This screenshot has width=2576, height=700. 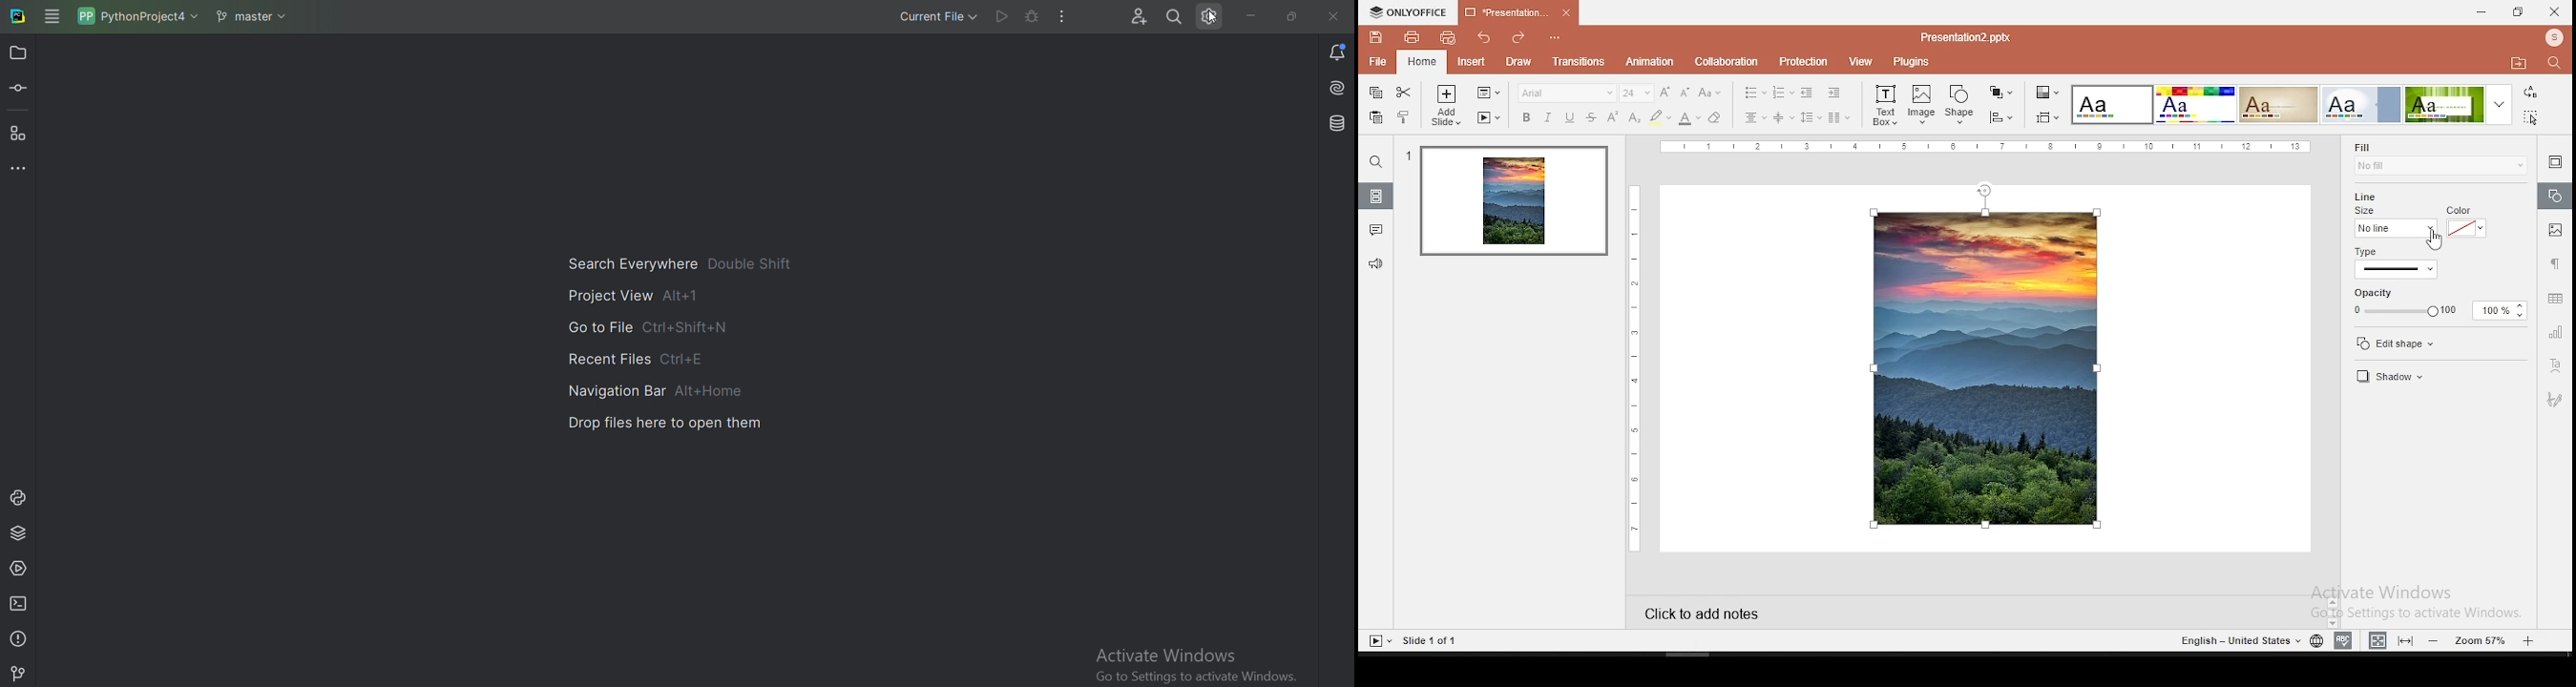 What do you see at coordinates (2112, 104) in the screenshot?
I see `theme ` at bounding box center [2112, 104].